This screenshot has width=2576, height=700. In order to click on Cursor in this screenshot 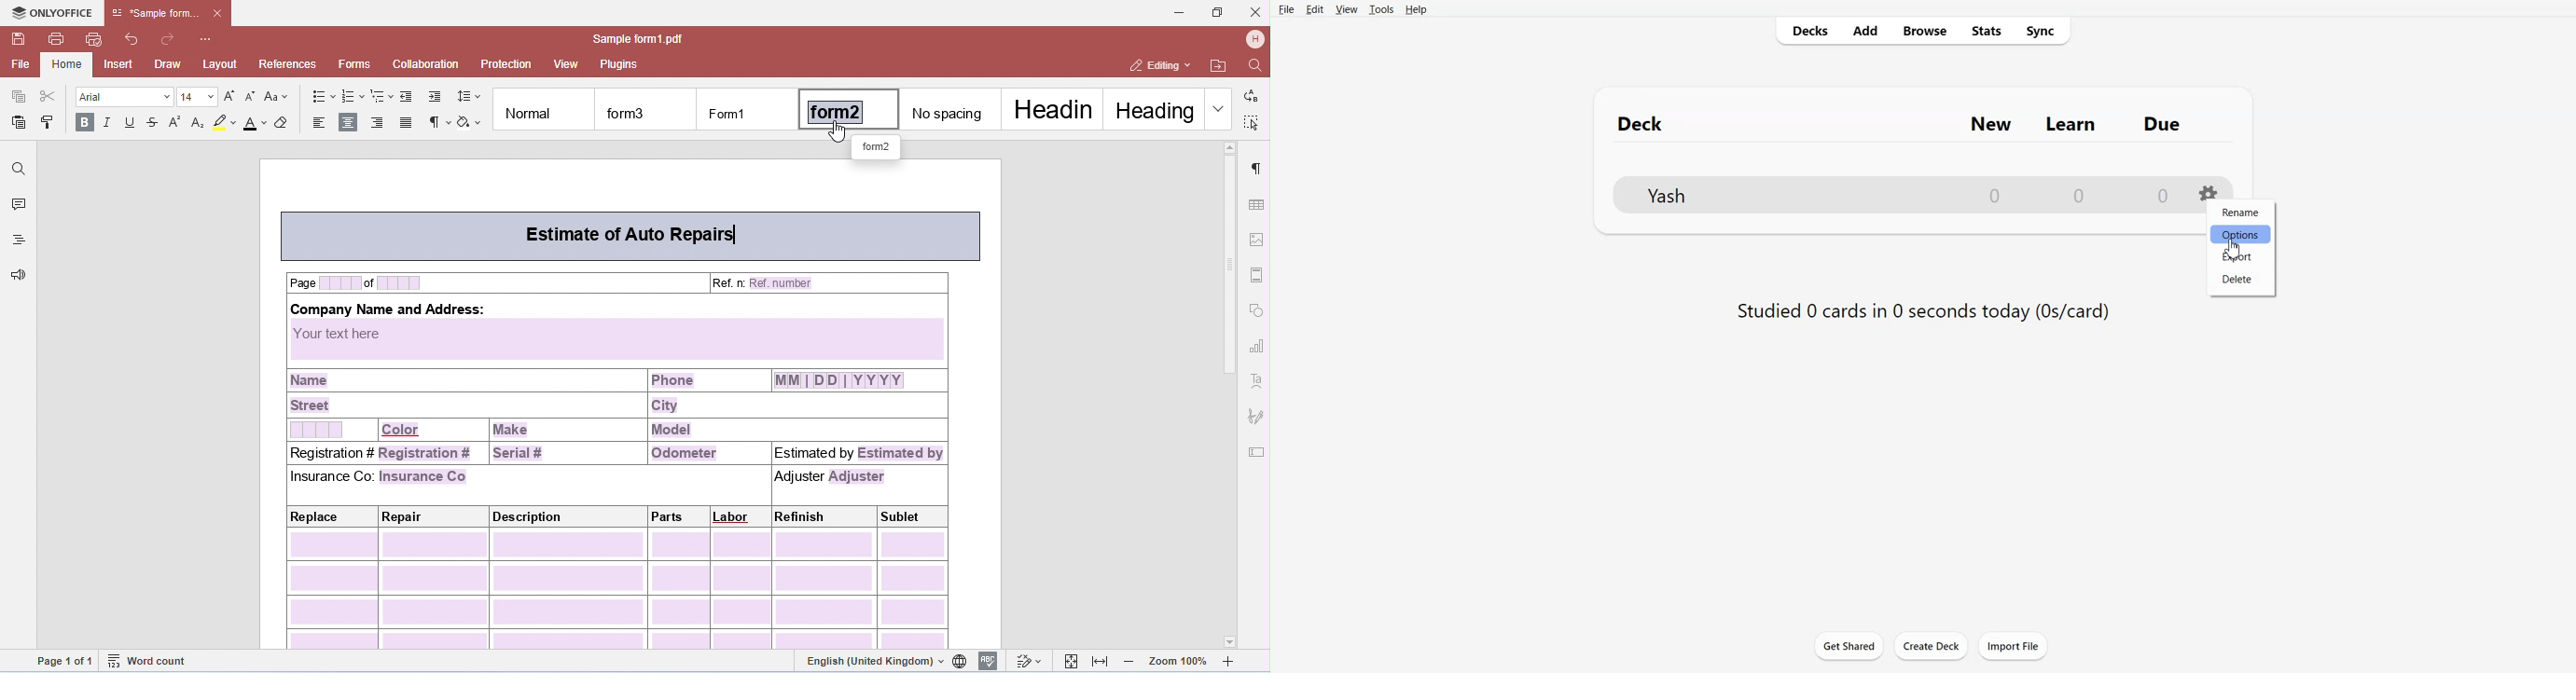, I will do `click(2233, 249)`.